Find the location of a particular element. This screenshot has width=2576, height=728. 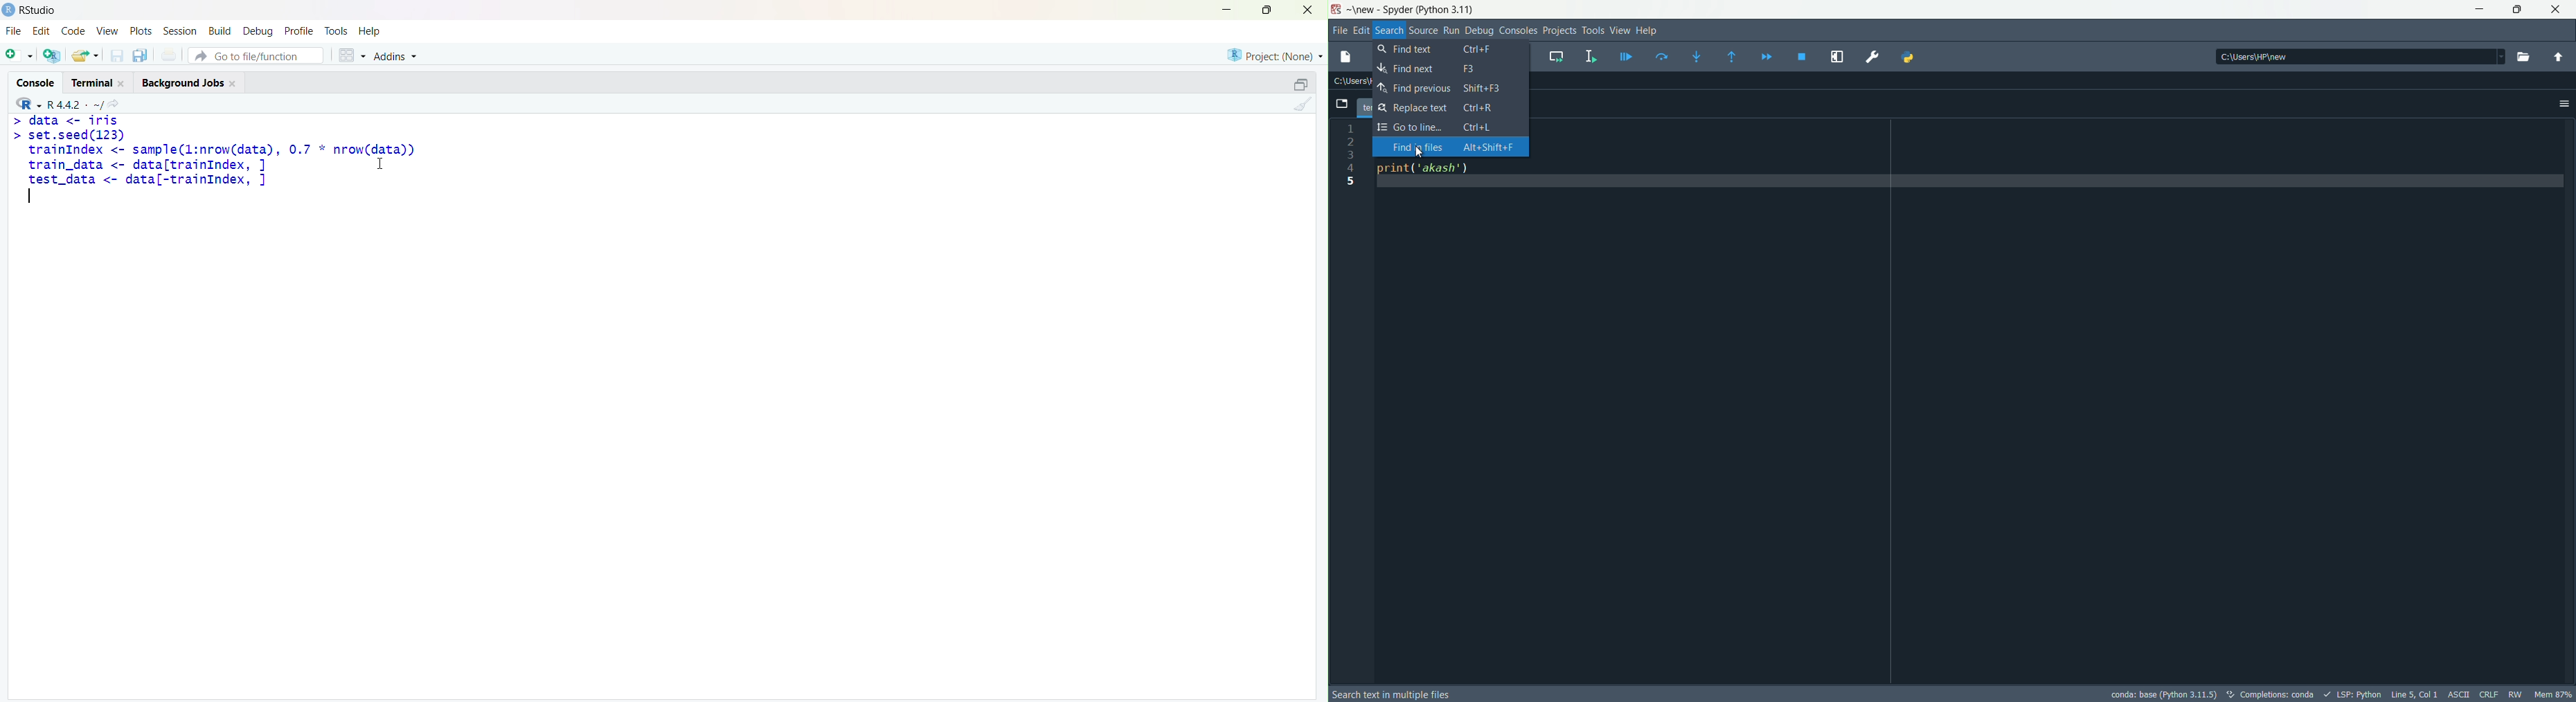

Prompt cursor is located at coordinates (16, 137).